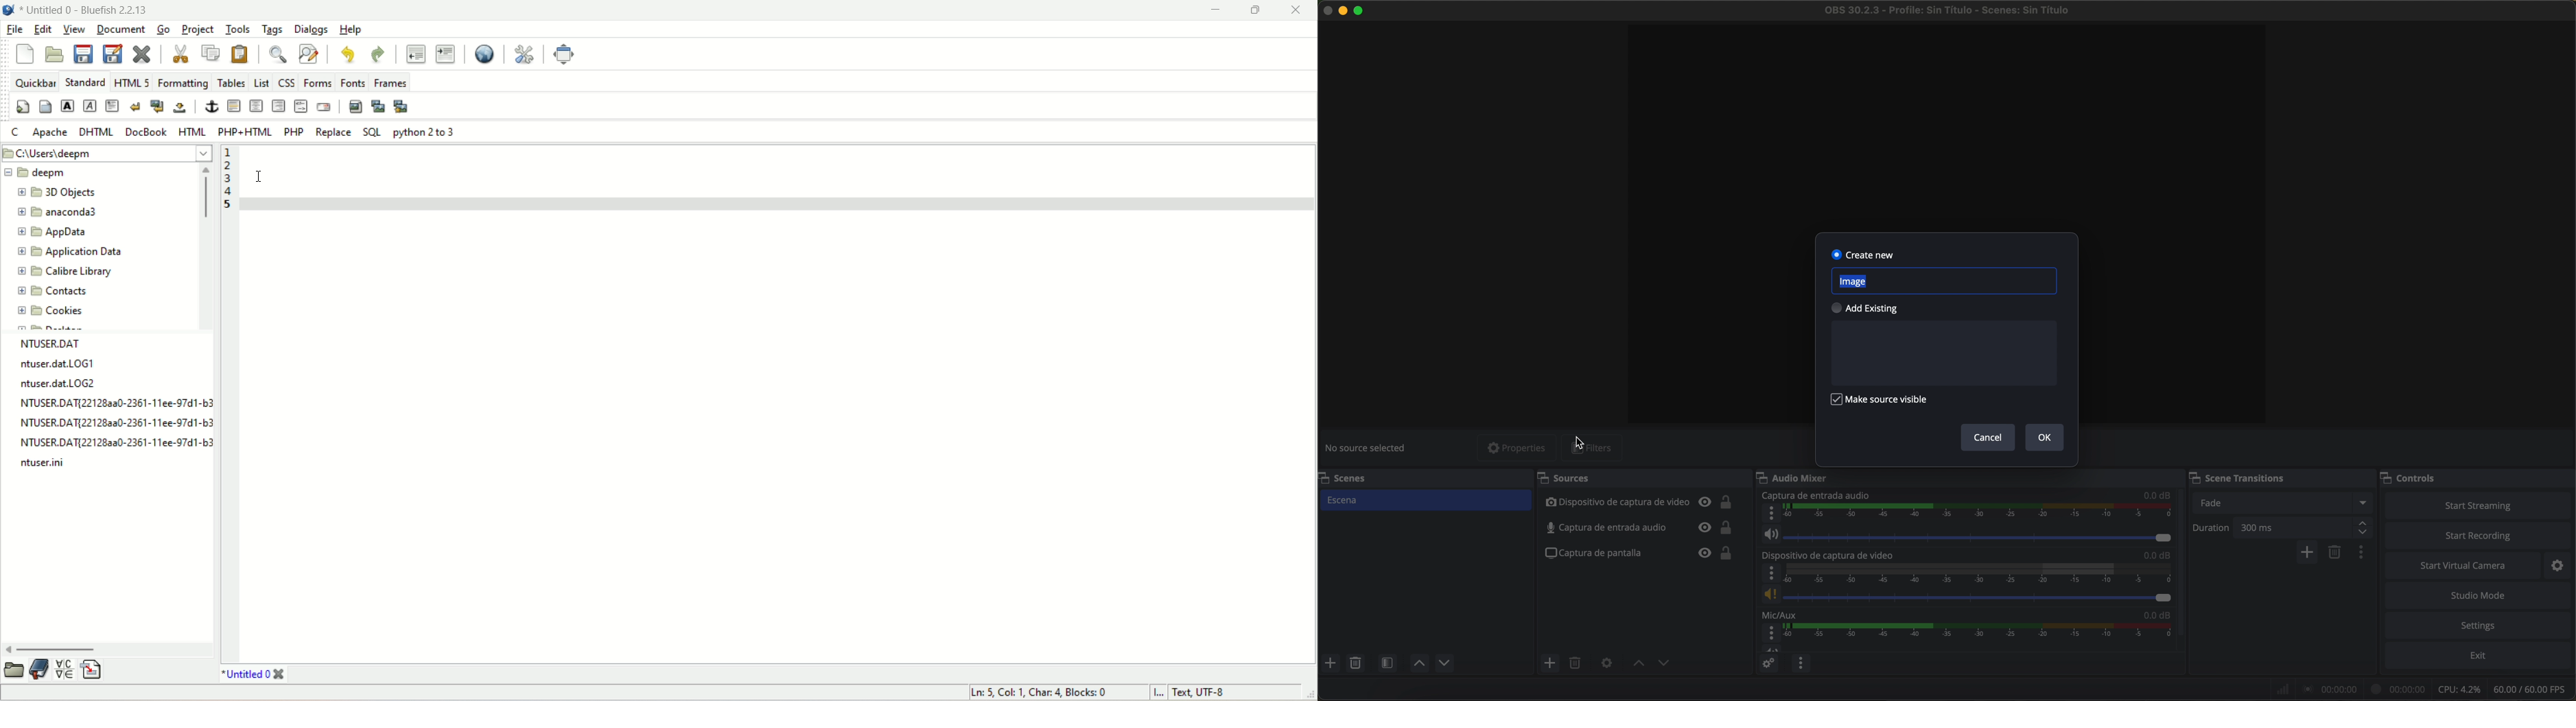  I want to click on move source up, so click(1639, 663).